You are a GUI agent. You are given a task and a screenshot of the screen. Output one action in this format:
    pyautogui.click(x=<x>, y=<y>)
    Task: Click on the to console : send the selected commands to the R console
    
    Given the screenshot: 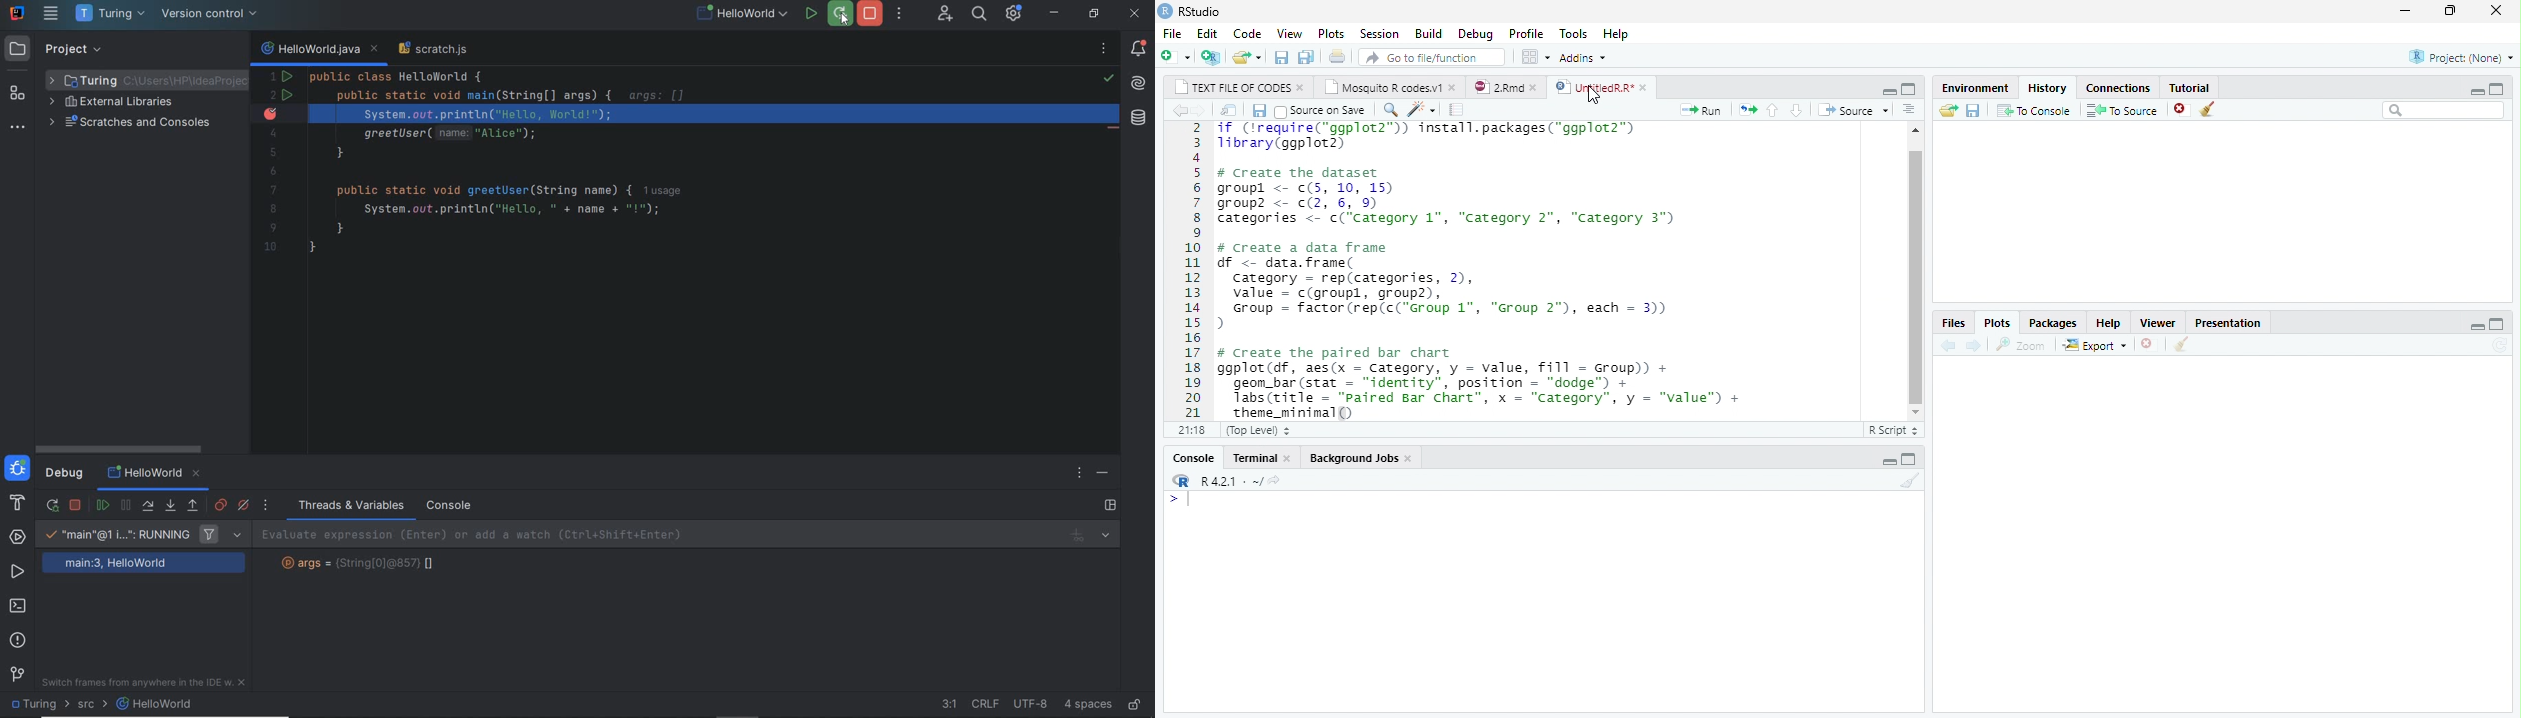 What is the action you would take?
    pyautogui.click(x=2032, y=110)
    